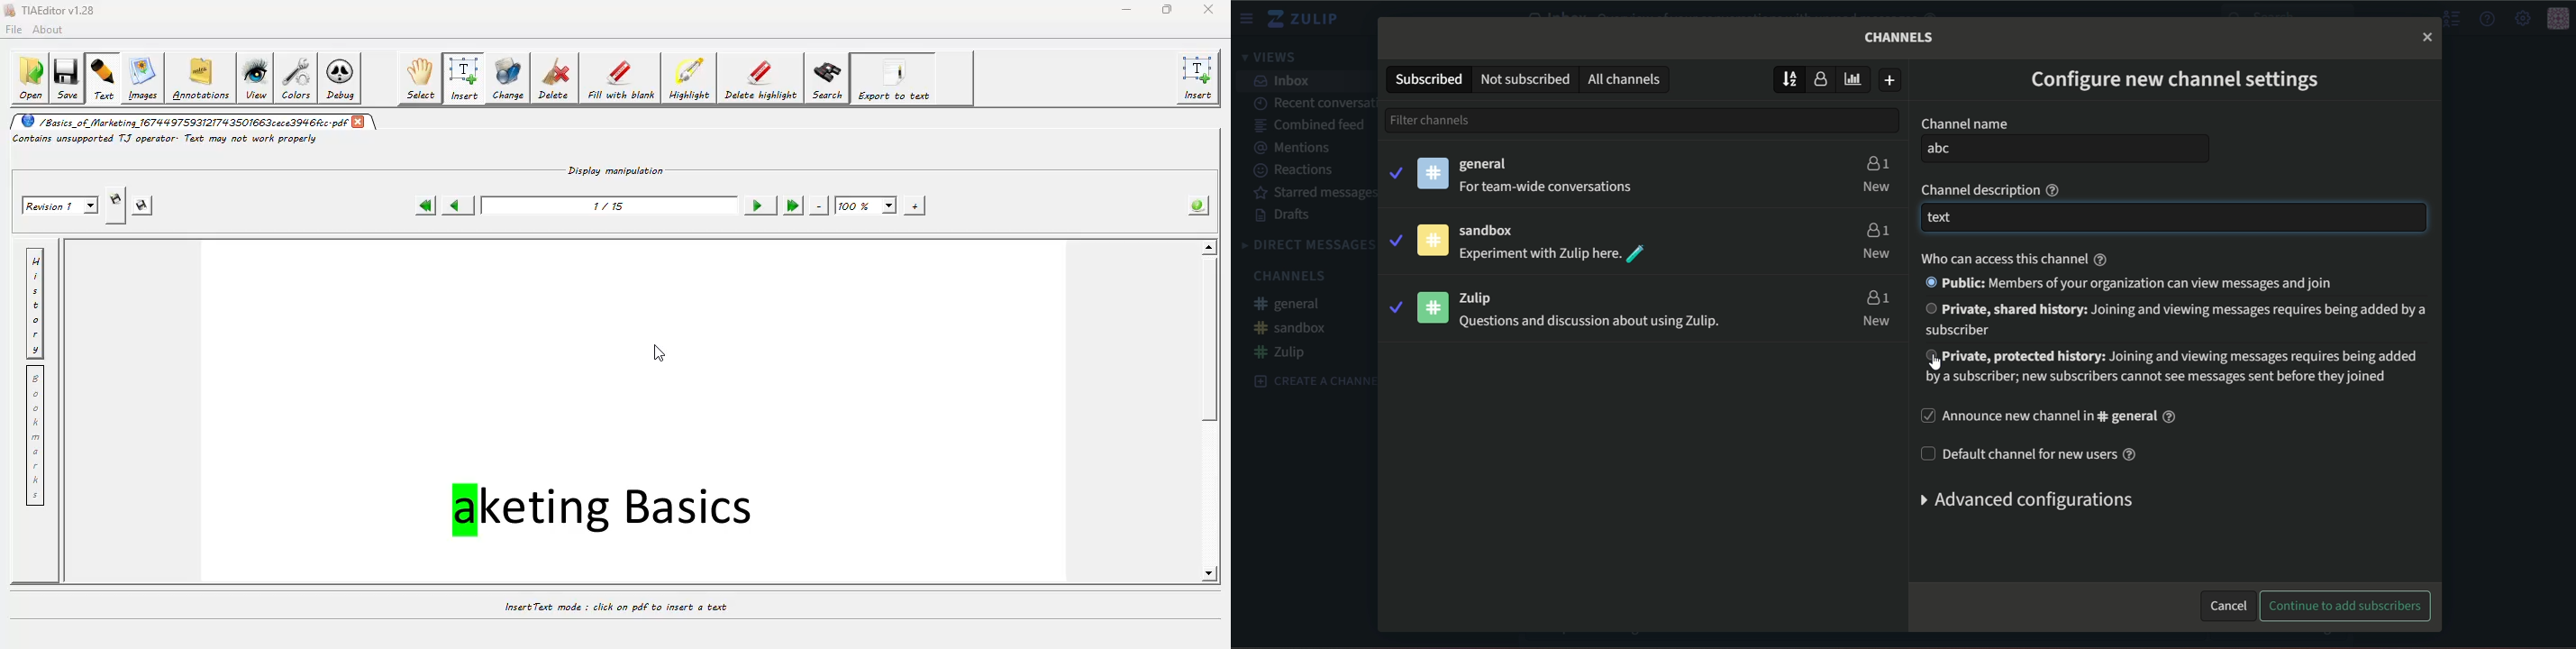 This screenshot has height=672, width=2576. What do you see at coordinates (2173, 218) in the screenshot?
I see `textbox` at bounding box center [2173, 218].